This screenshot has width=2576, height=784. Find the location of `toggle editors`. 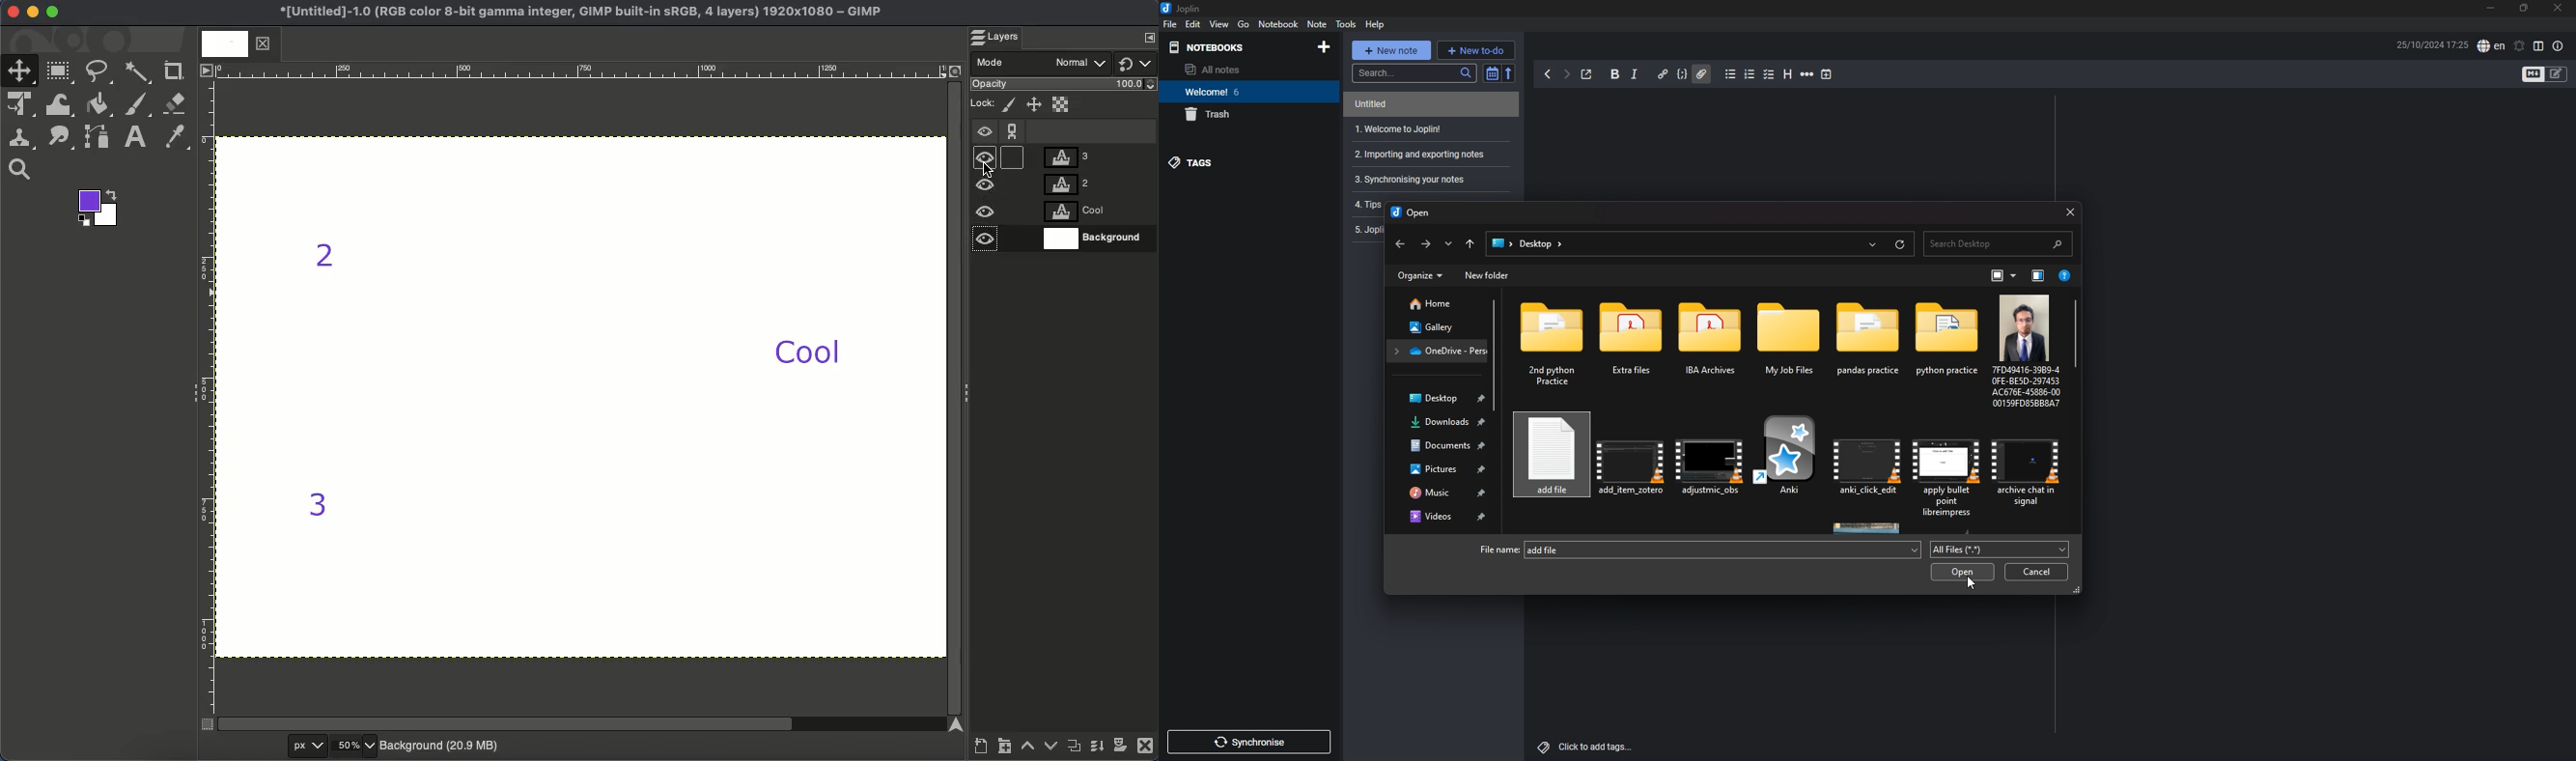

toggle editors is located at coordinates (2533, 74).